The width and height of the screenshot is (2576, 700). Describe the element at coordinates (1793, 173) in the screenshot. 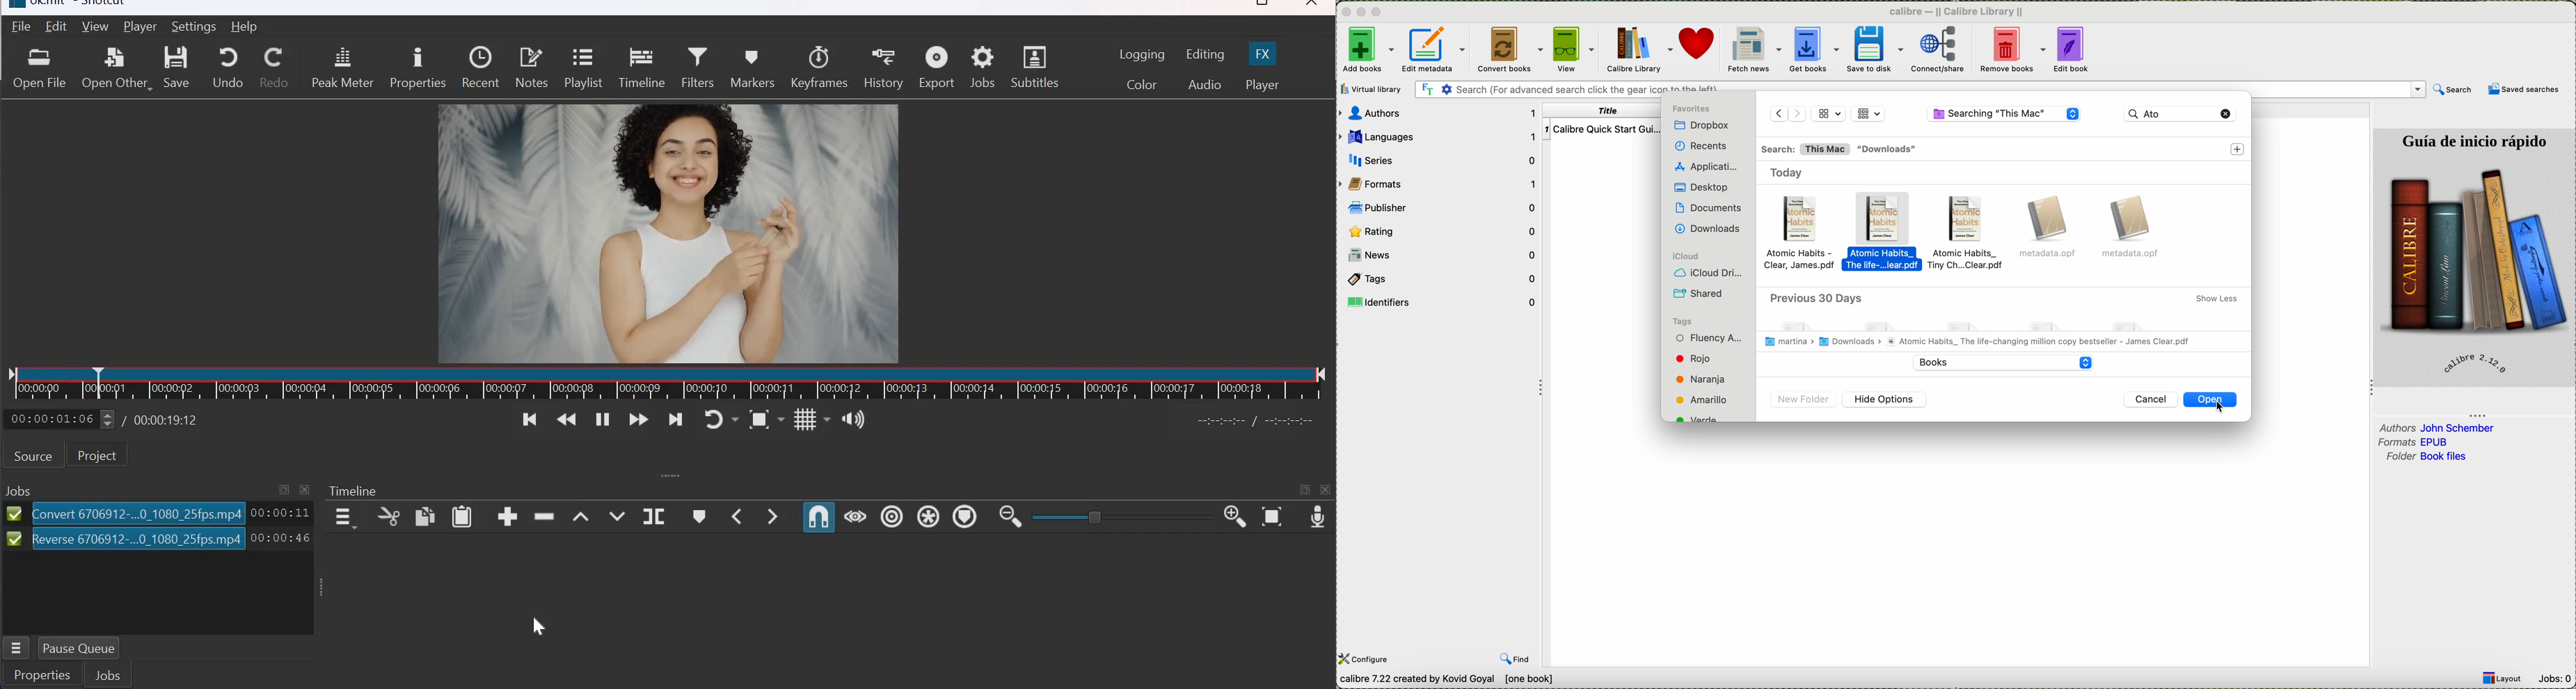

I see `today` at that location.